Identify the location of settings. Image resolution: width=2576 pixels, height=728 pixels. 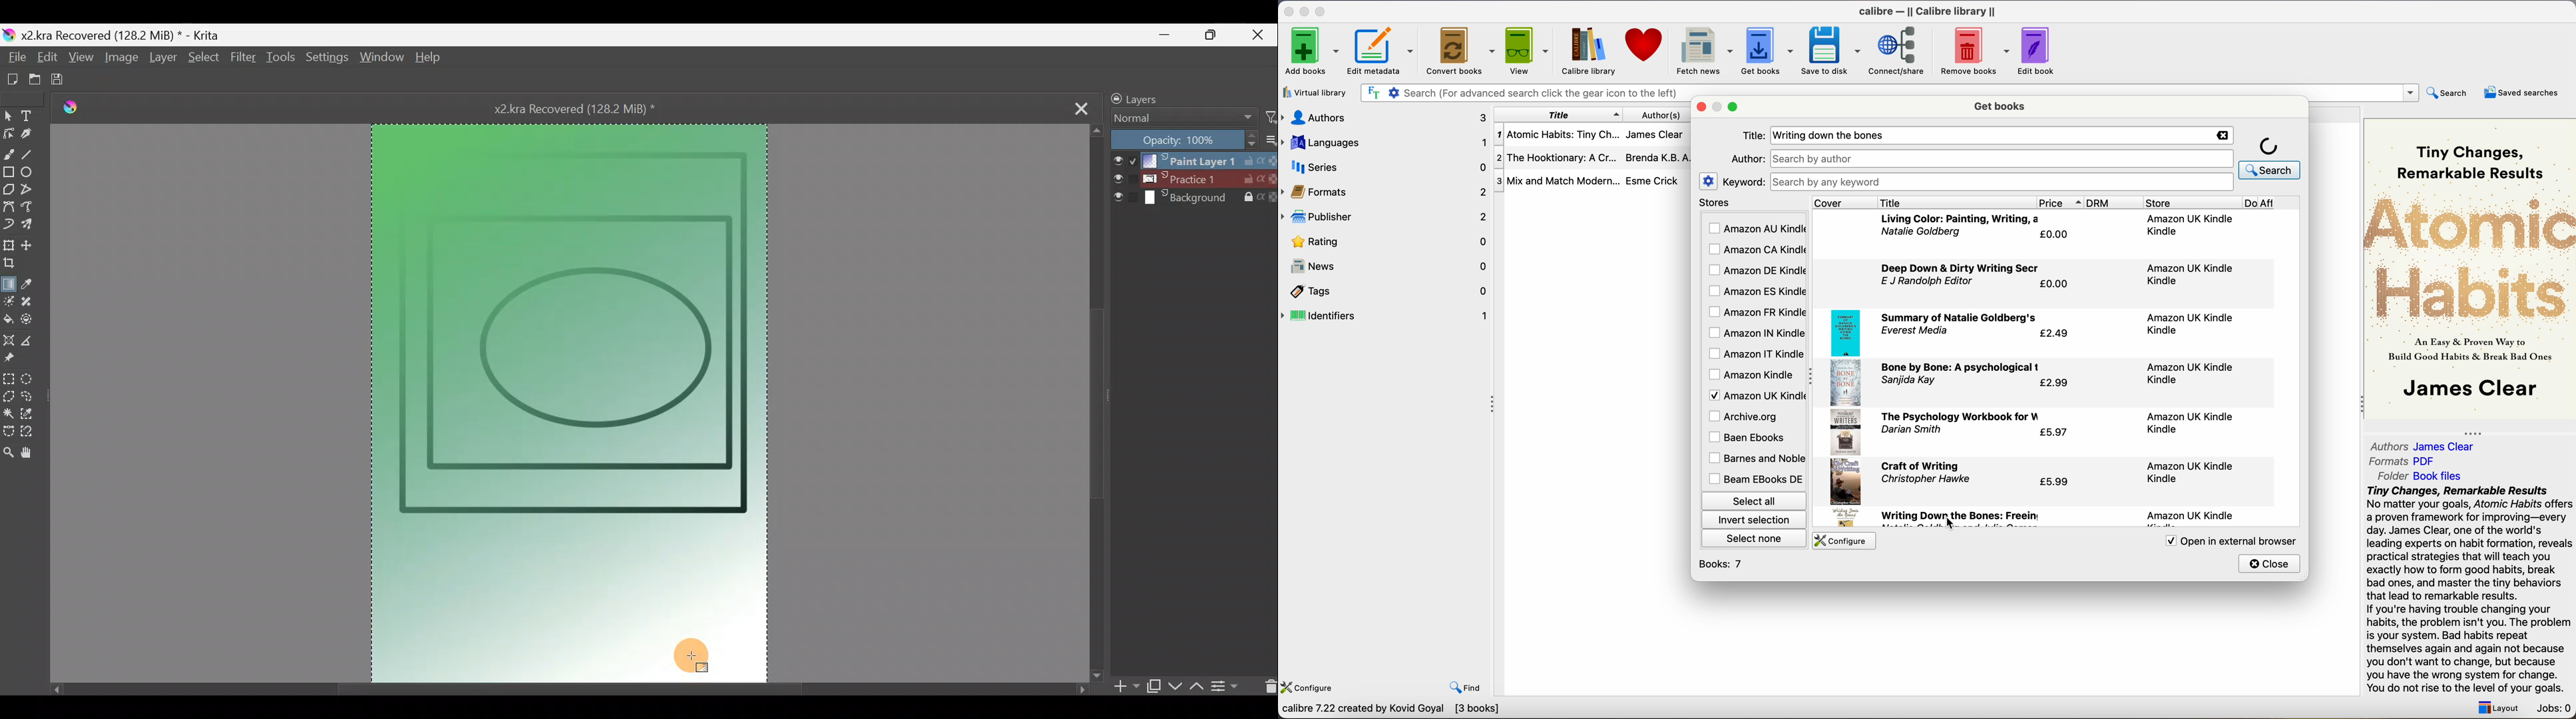
(1709, 180).